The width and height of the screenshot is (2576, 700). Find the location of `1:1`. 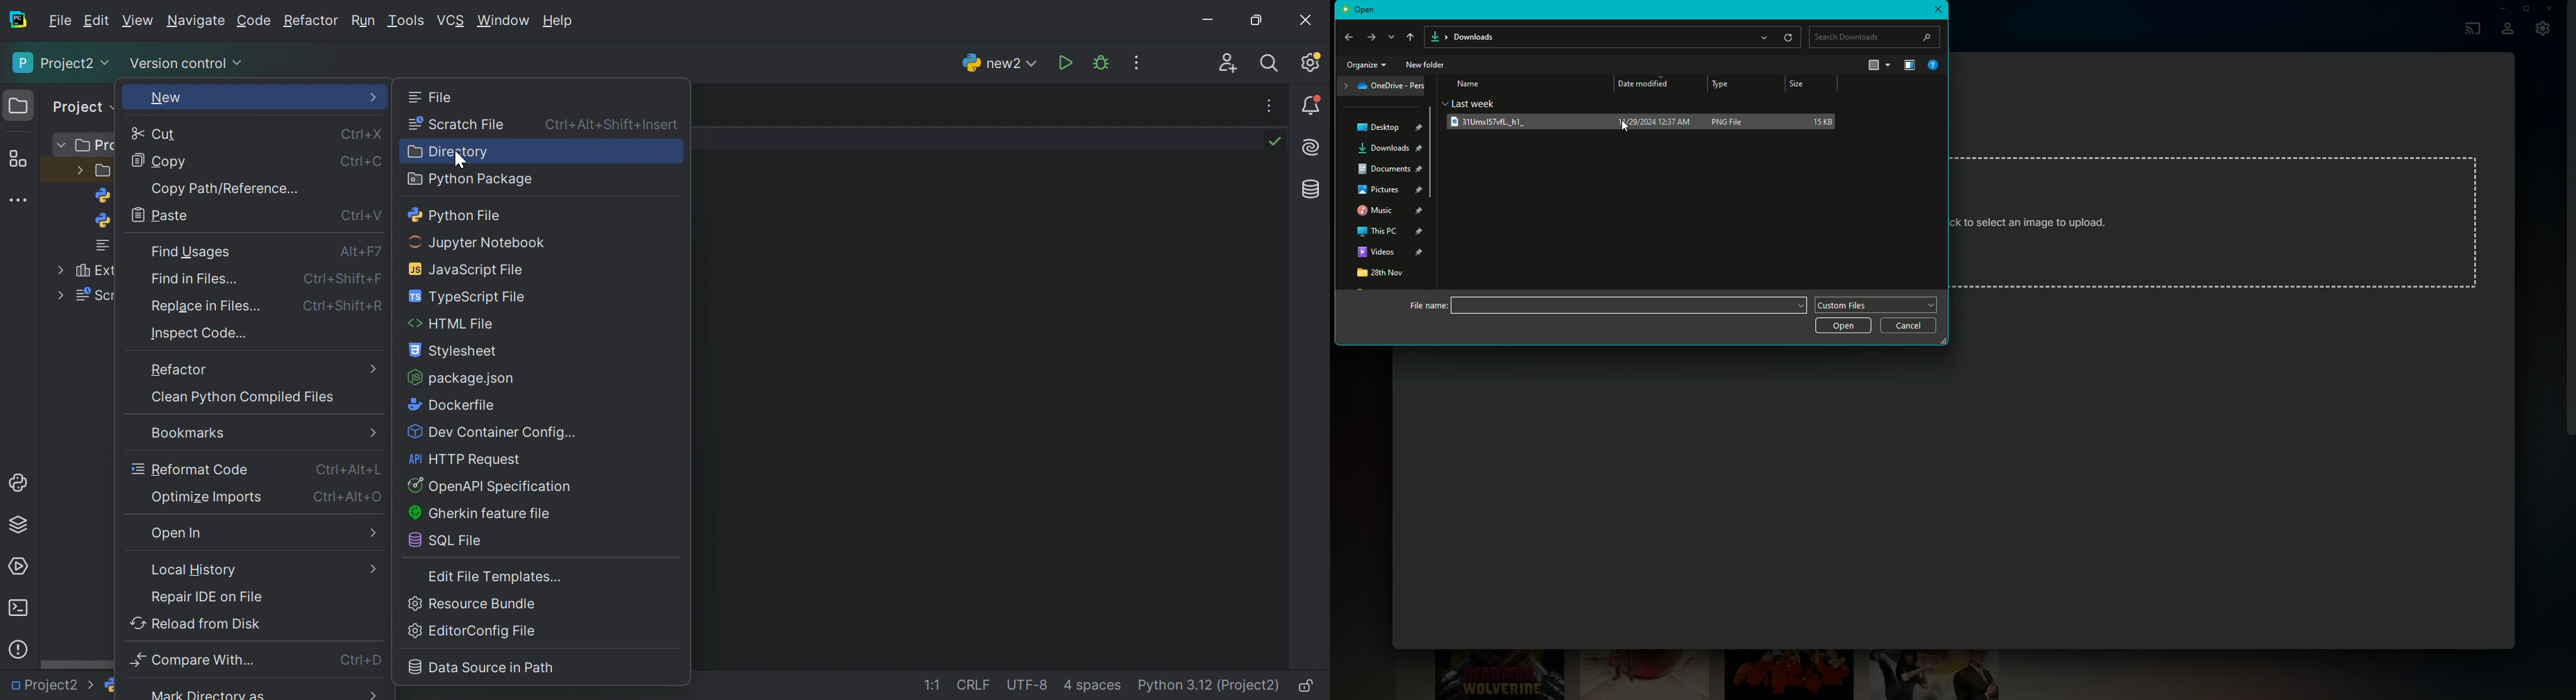

1:1 is located at coordinates (930, 685).